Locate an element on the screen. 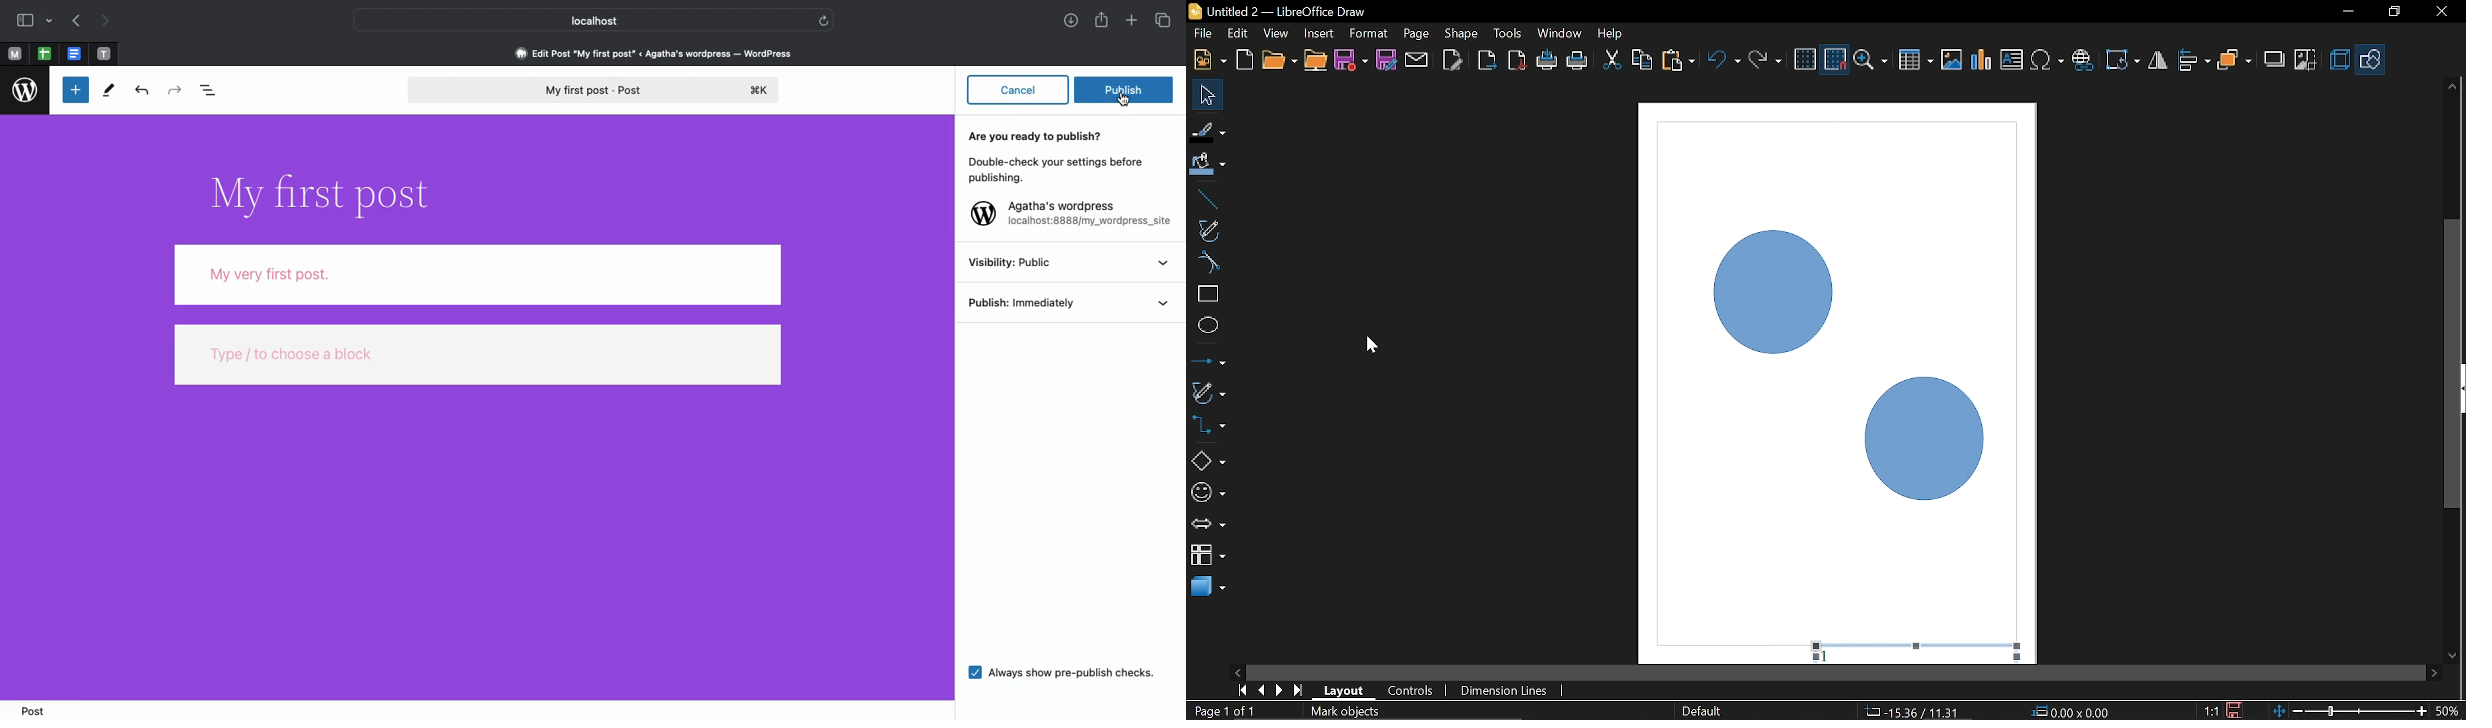  Body is located at coordinates (479, 274).